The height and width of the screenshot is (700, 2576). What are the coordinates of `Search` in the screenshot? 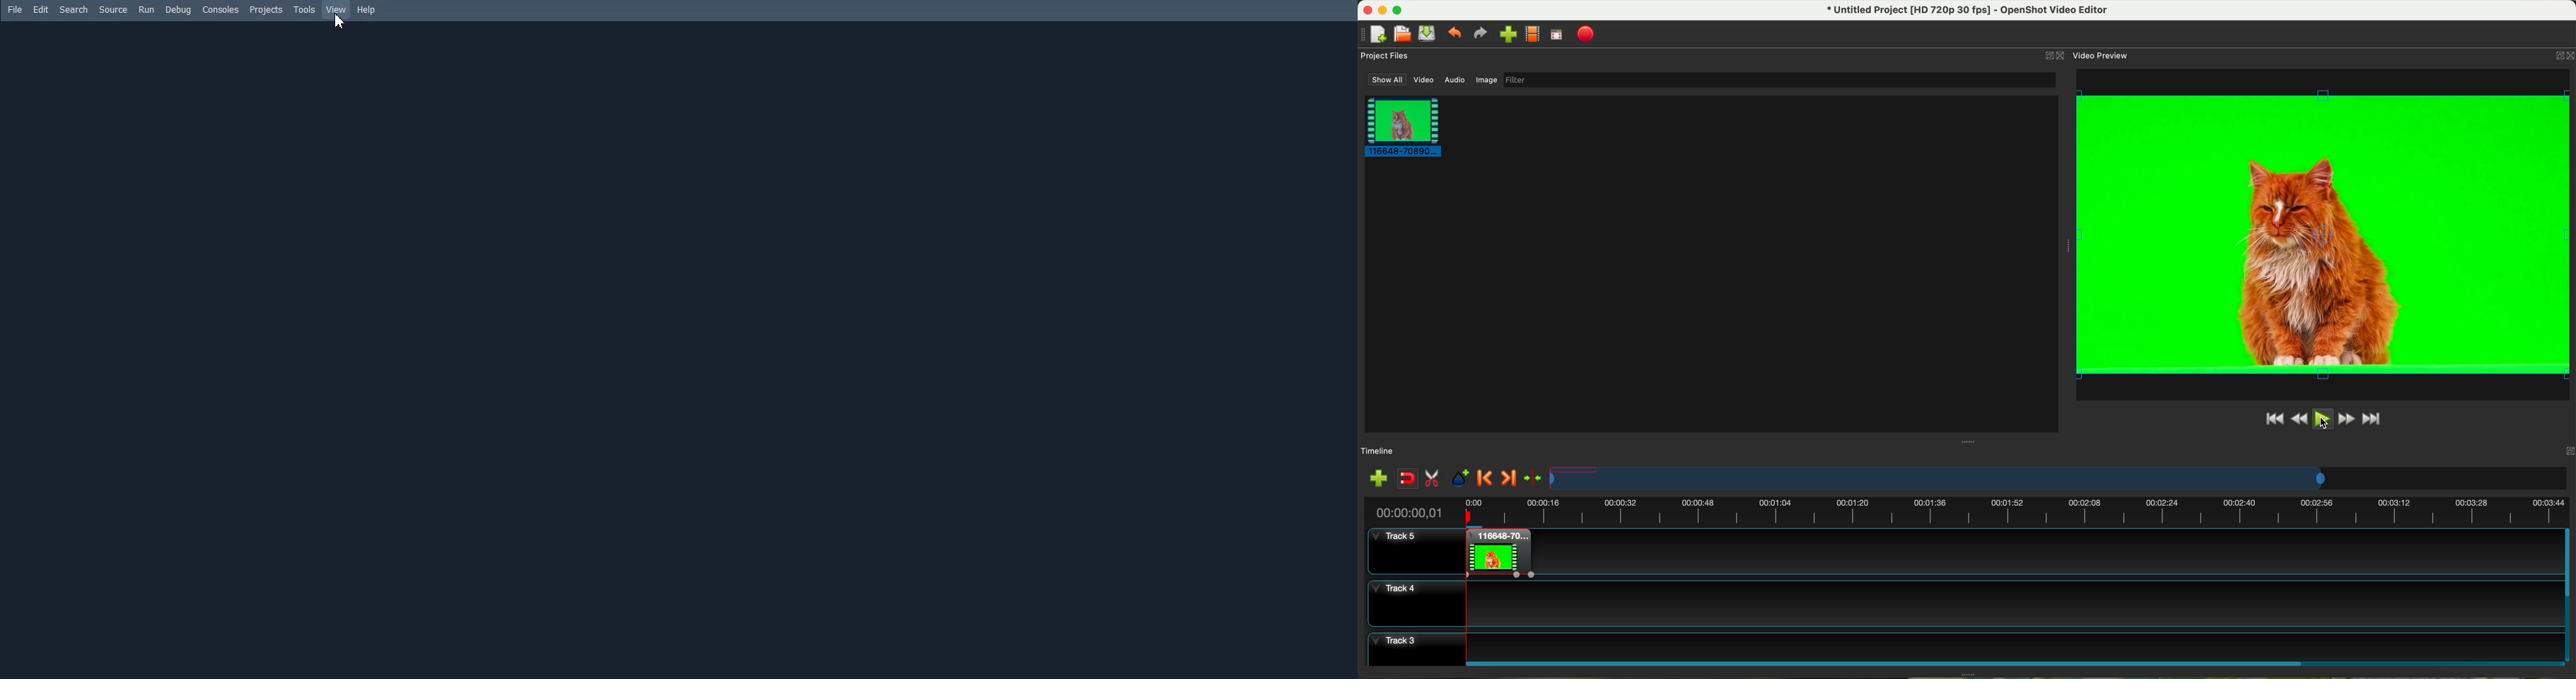 It's located at (74, 9).